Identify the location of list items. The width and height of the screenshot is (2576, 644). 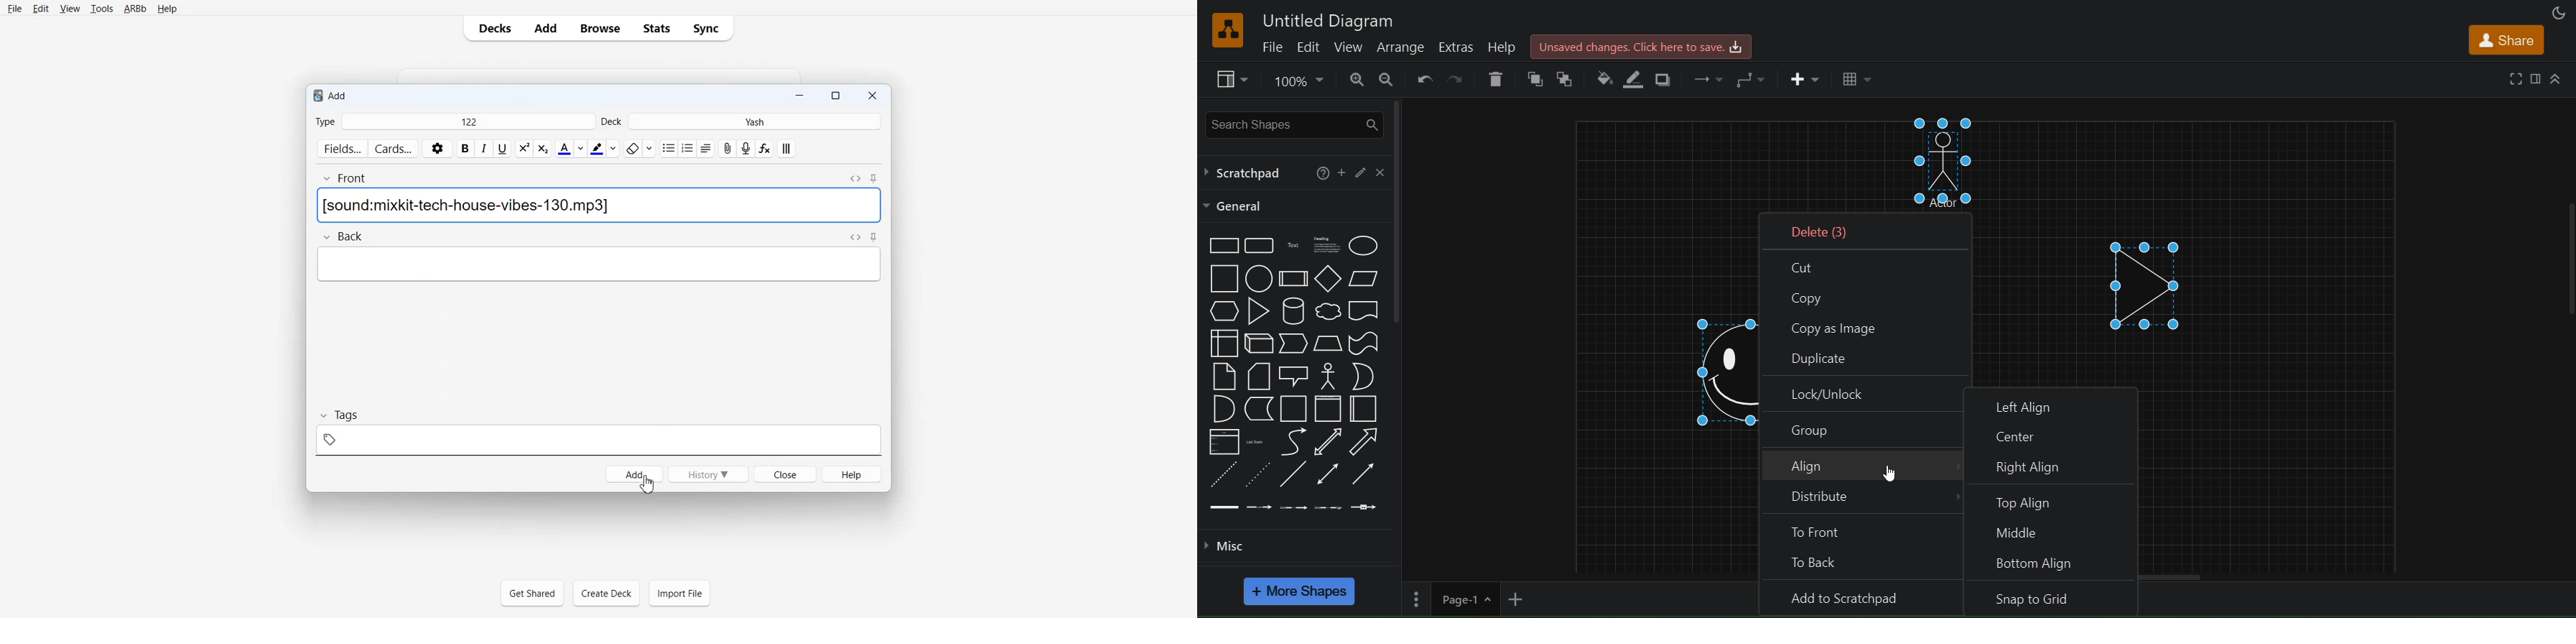
(1257, 440).